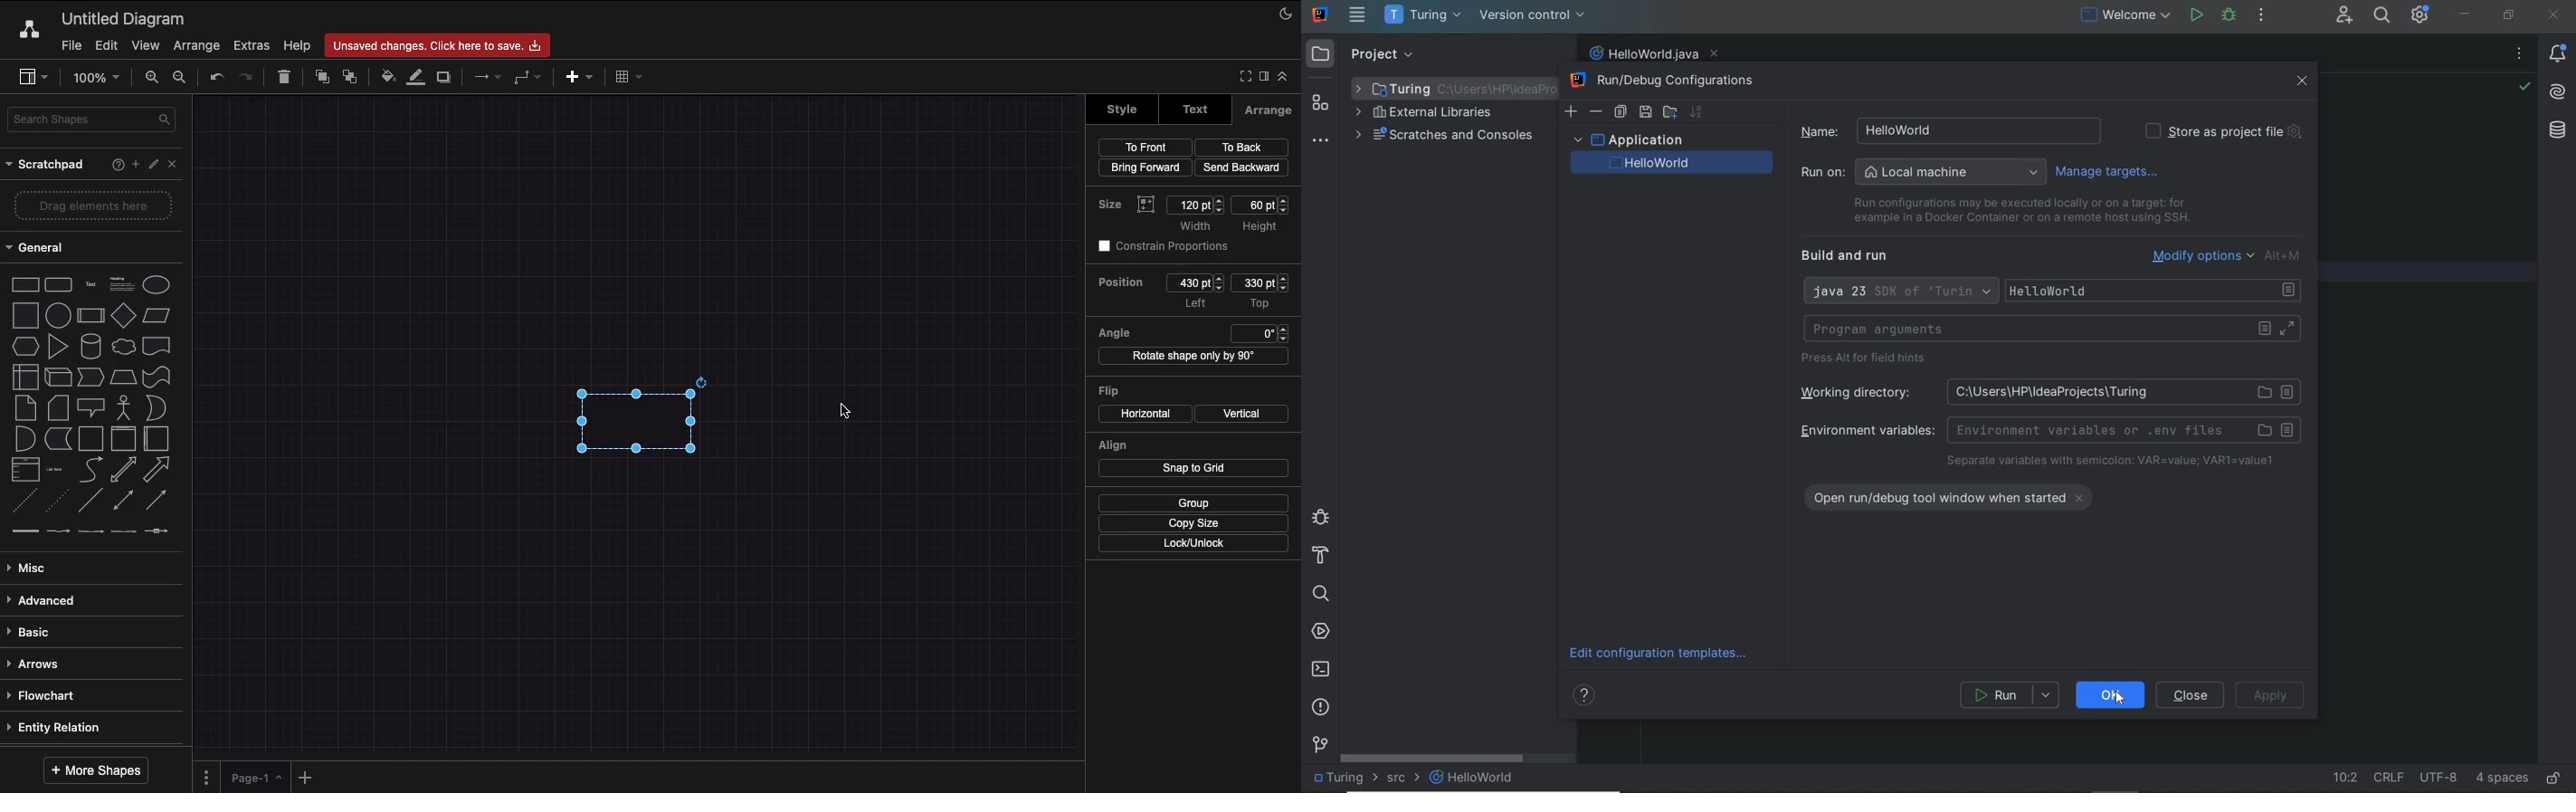  What do you see at coordinates (845, 410) in the screenshot?
I see `cursor` at bounding box center [845, 410].